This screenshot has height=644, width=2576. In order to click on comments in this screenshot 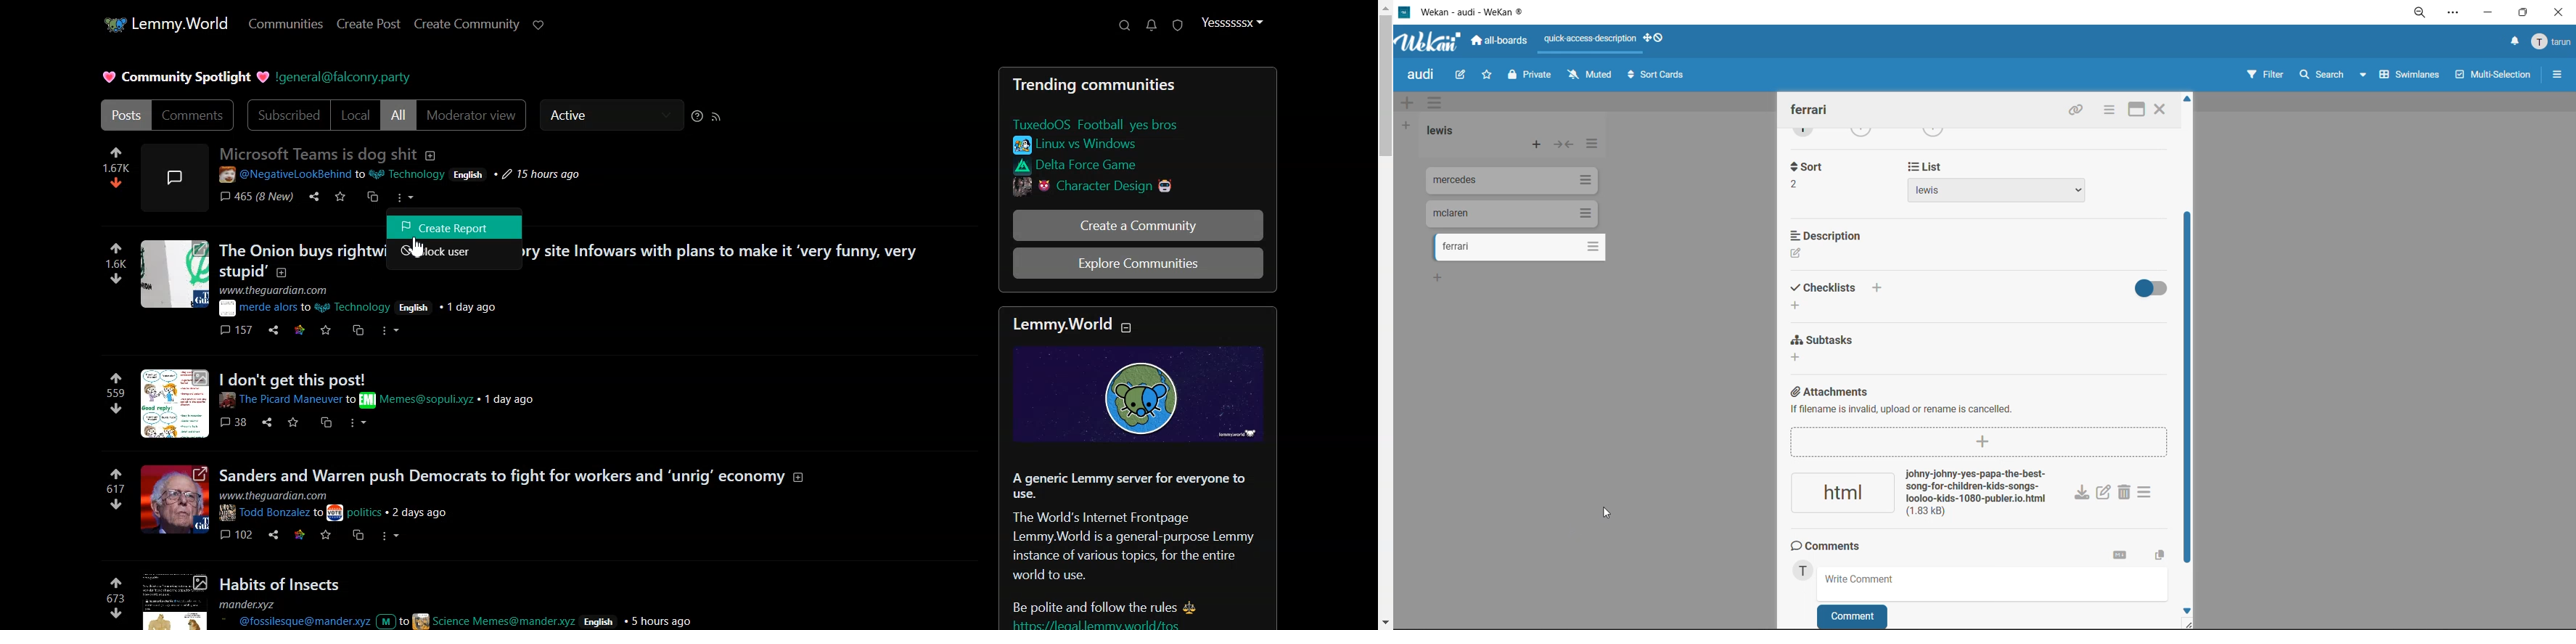, I will do `click(238, 330)`.